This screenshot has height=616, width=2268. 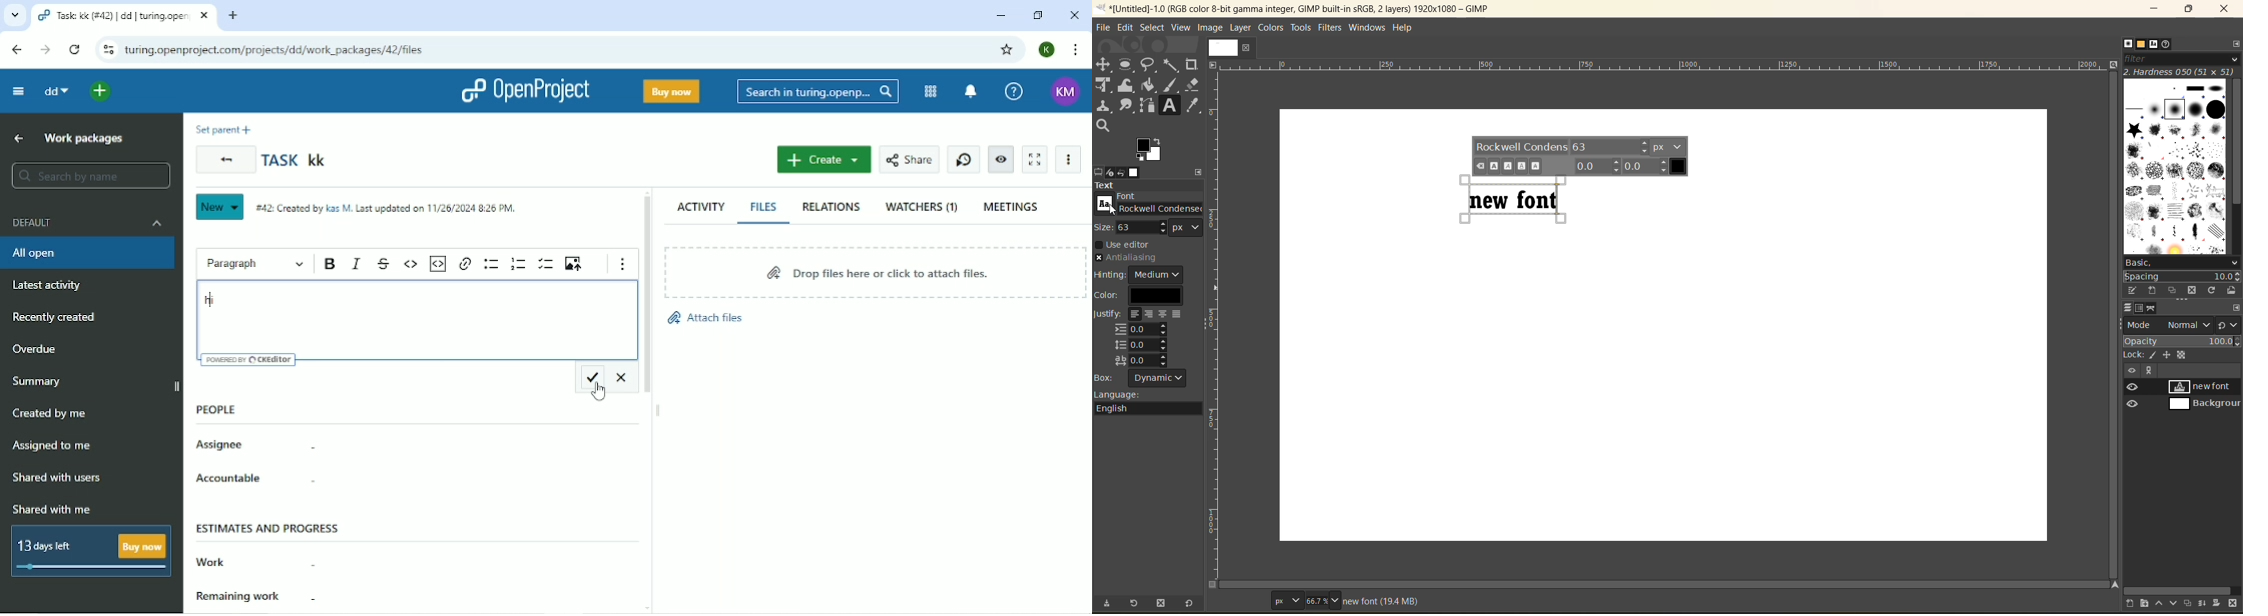 I want to click on size, so click(x=1147, y=227).